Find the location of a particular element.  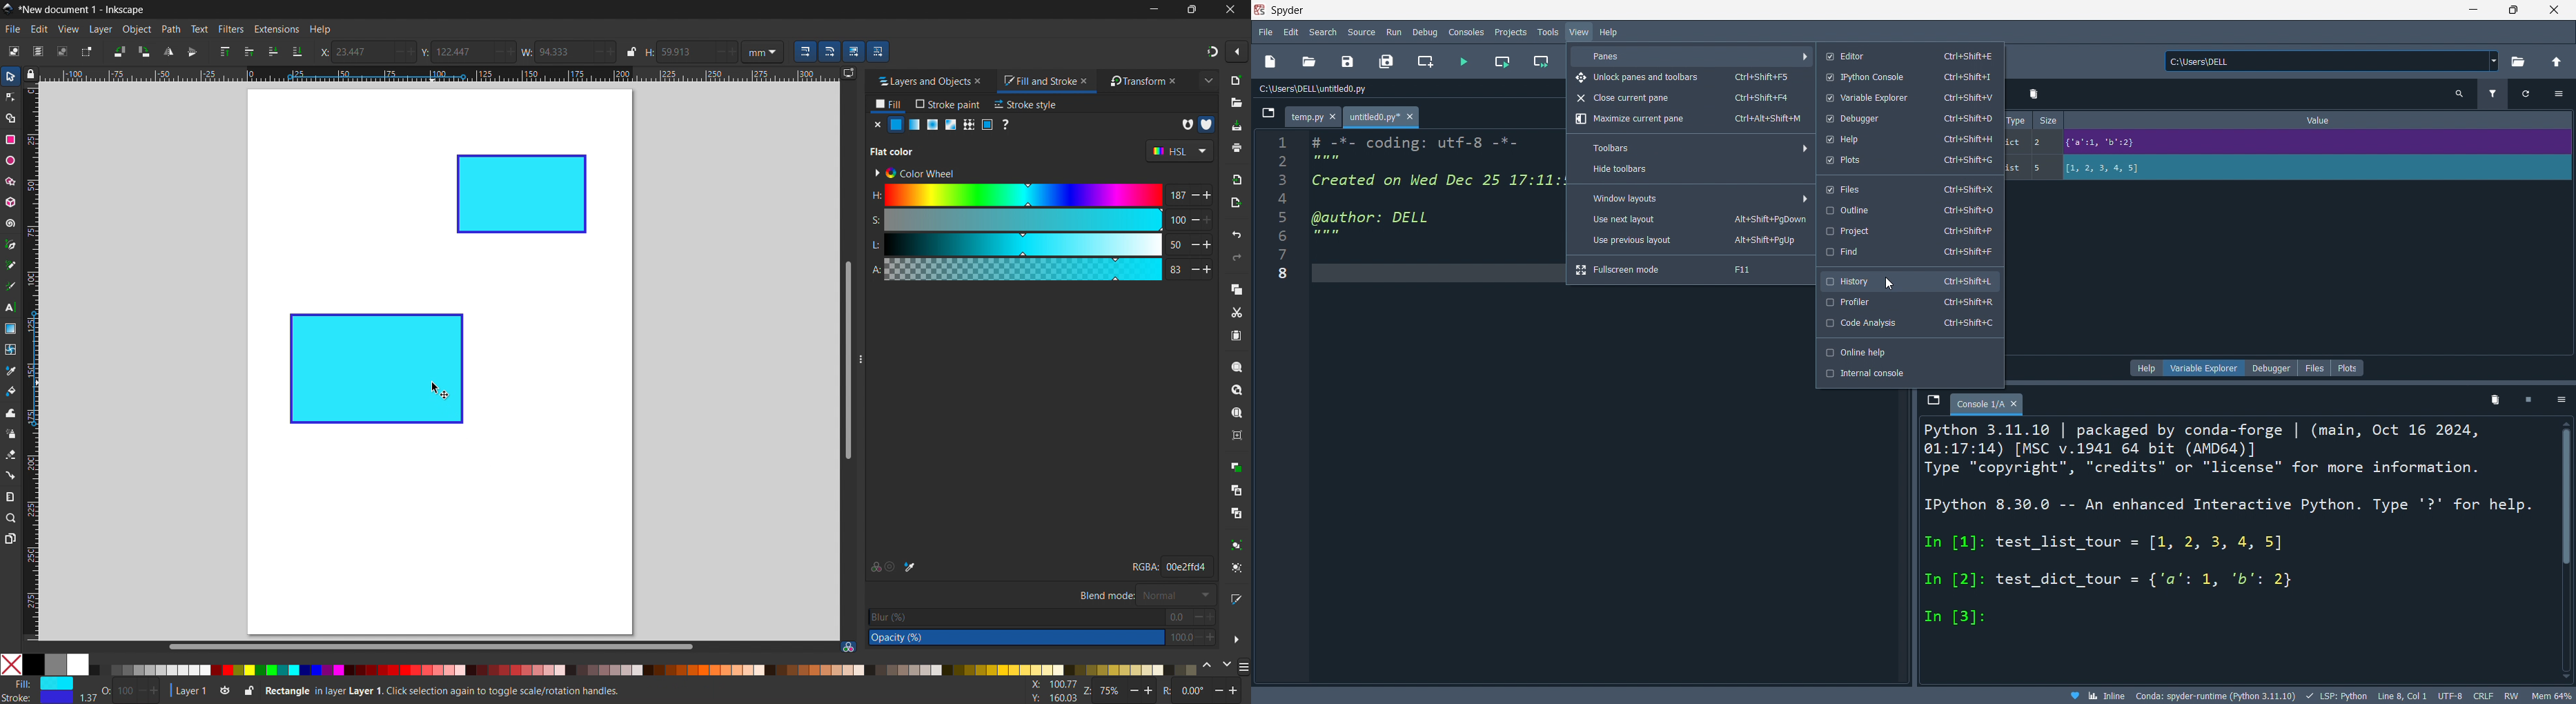

refresh is located at coordinates (2522, 94).